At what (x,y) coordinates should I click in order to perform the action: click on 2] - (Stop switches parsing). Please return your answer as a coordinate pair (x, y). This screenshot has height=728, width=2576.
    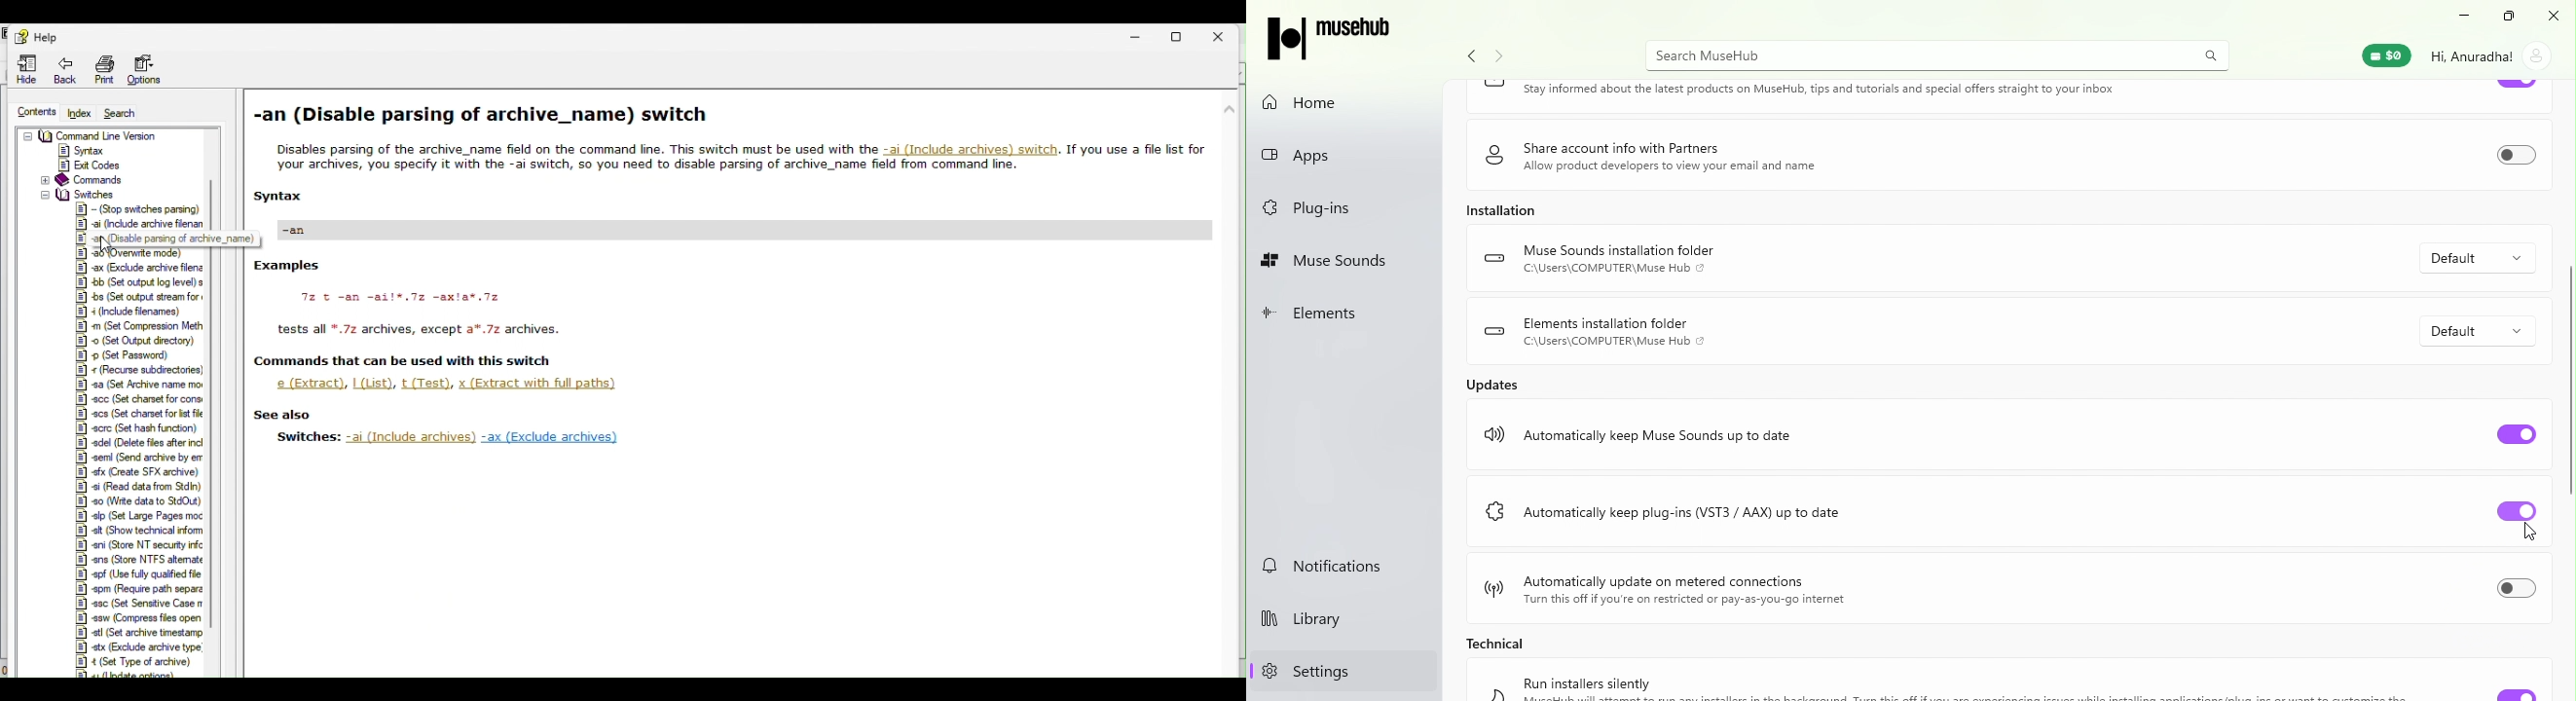
    Looking at the image, I should click on (137, 207).